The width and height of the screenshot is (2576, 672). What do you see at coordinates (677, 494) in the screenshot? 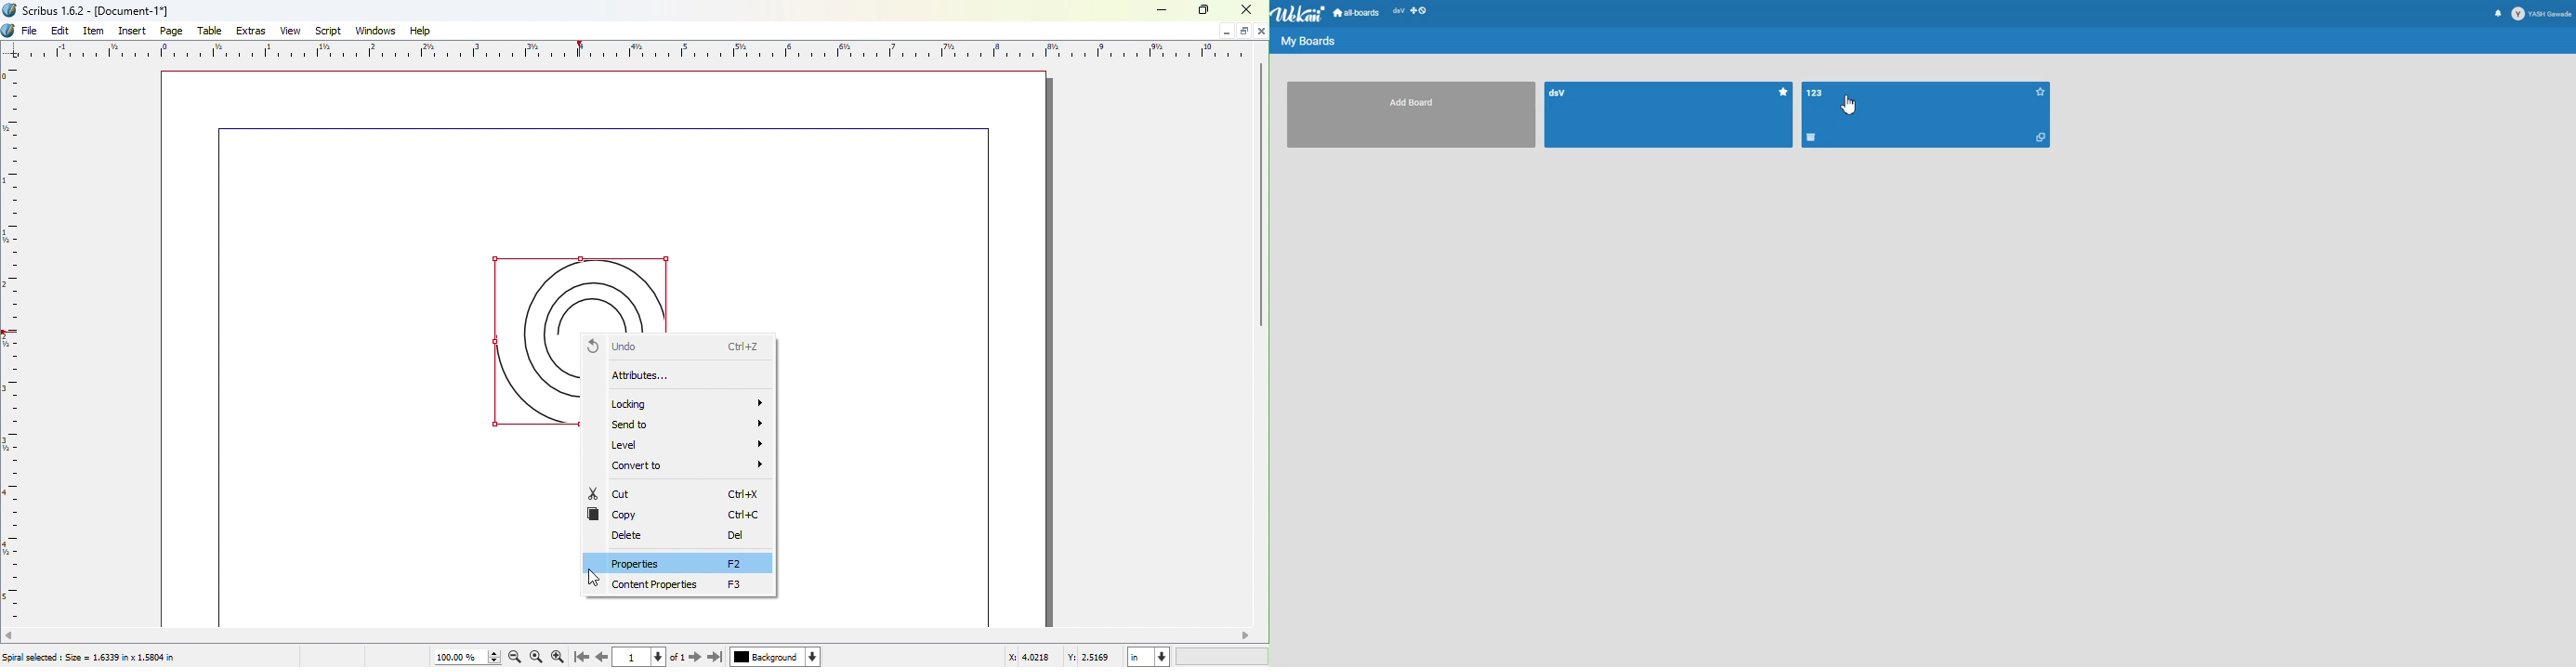
I see `Cut` at bounding box center [677, 494].